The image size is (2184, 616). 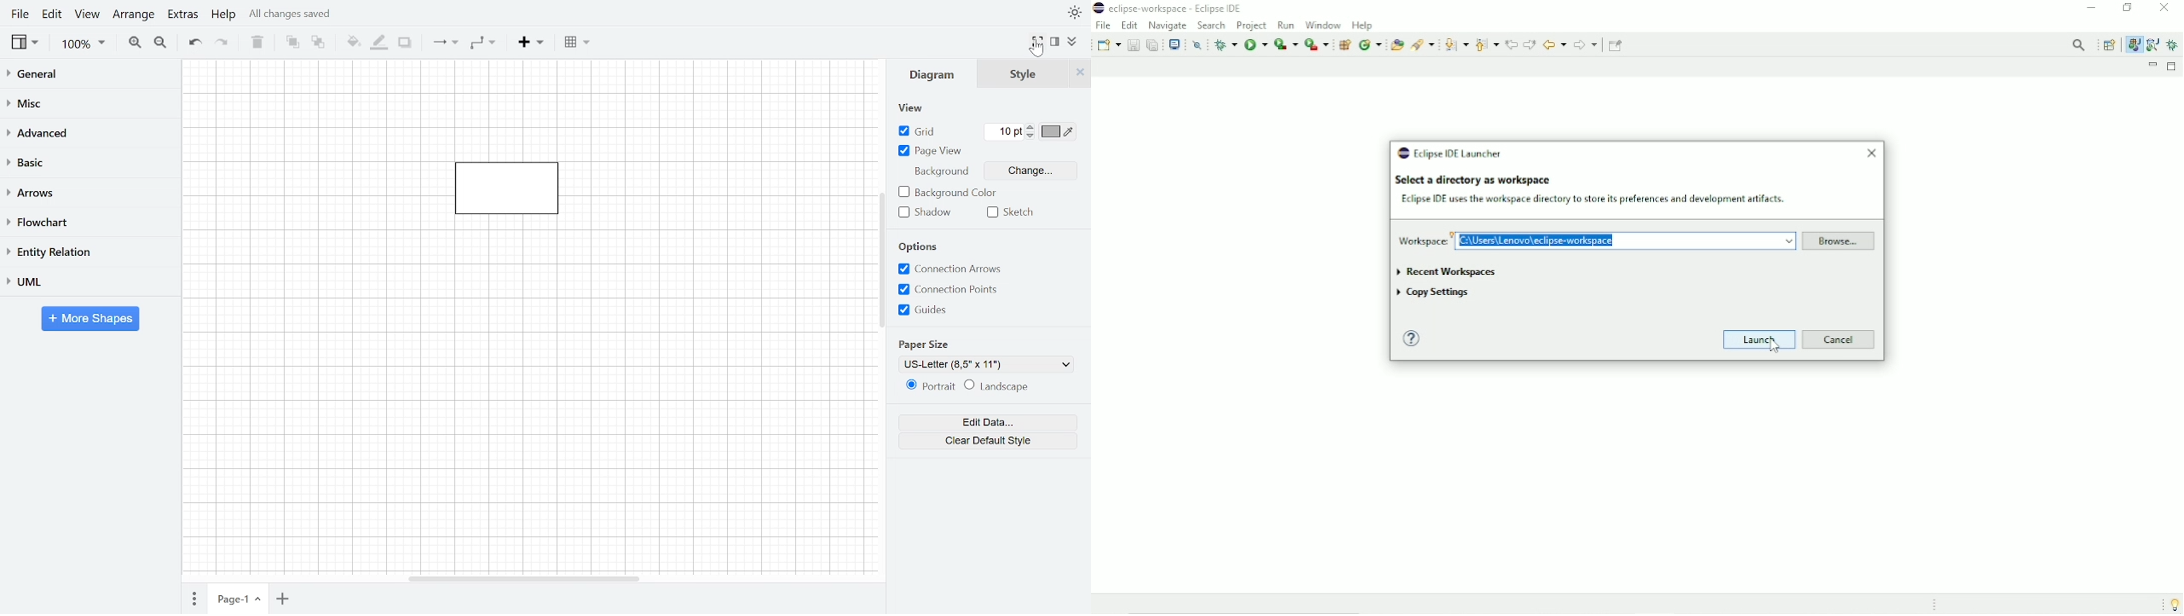 What do you see at coordinates (1074, 42) in the screenshot?
I see `Collpase` at bounding box center [1074, 42].